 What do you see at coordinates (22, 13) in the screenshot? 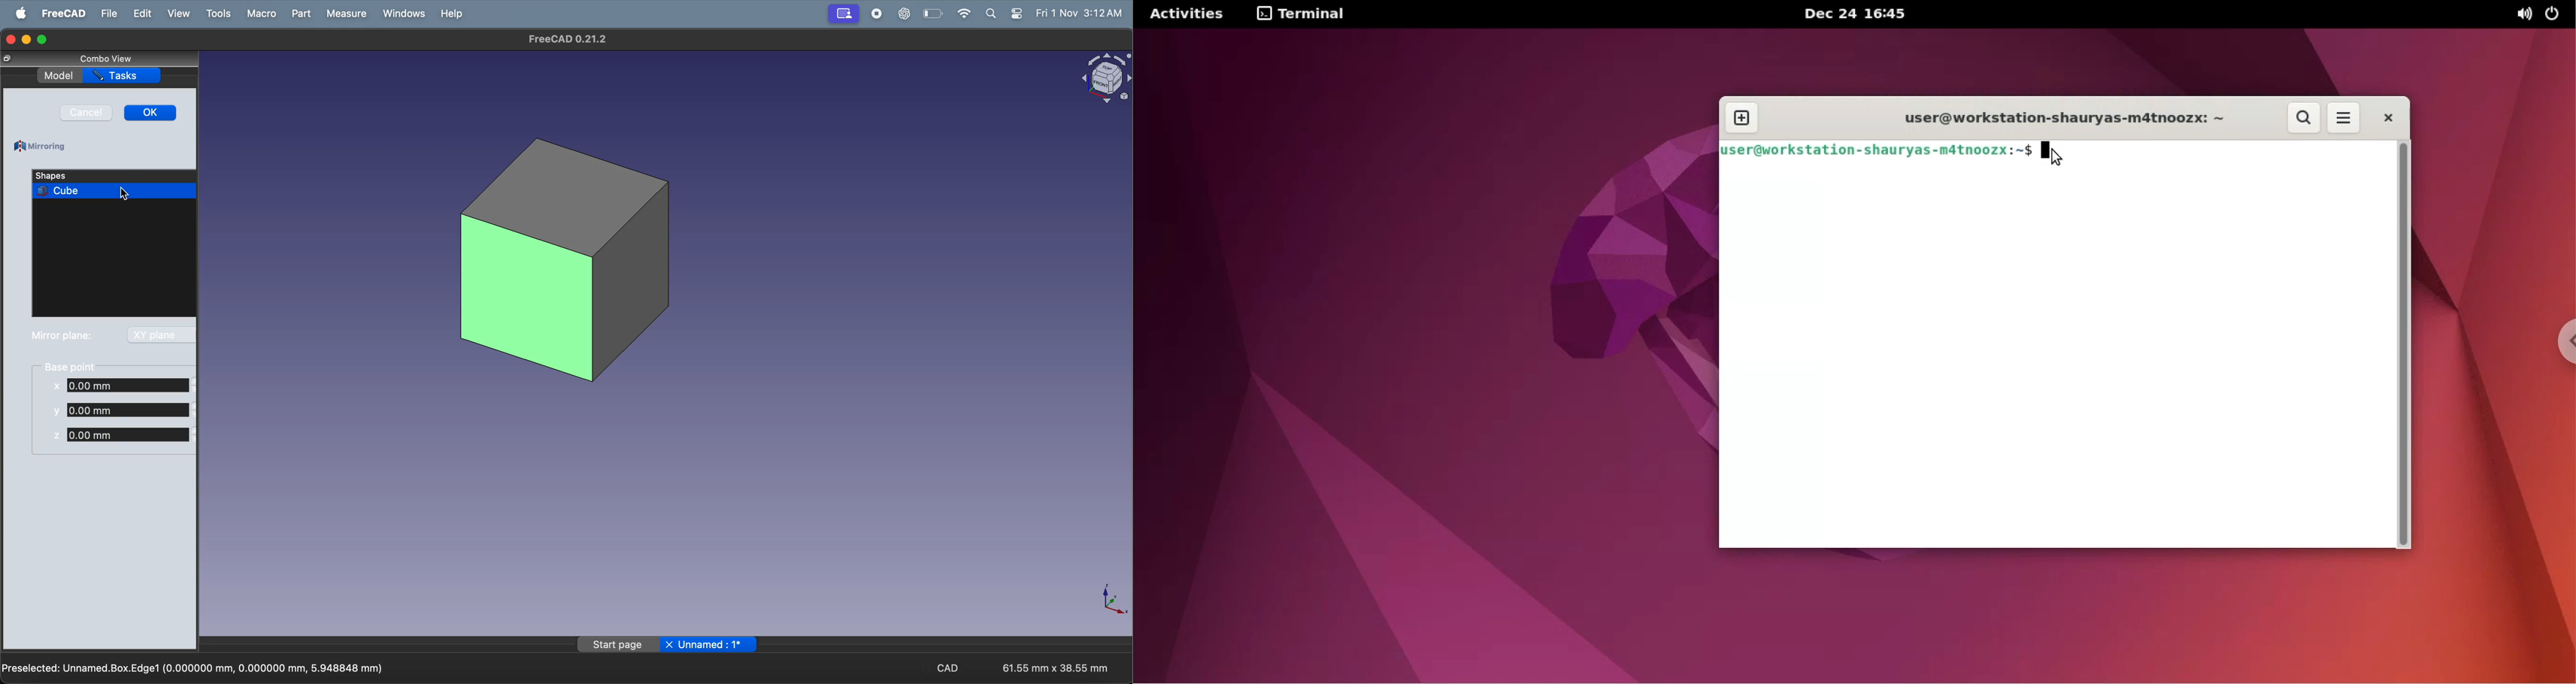
I see `apple menu` at bounding box center [22, 13].